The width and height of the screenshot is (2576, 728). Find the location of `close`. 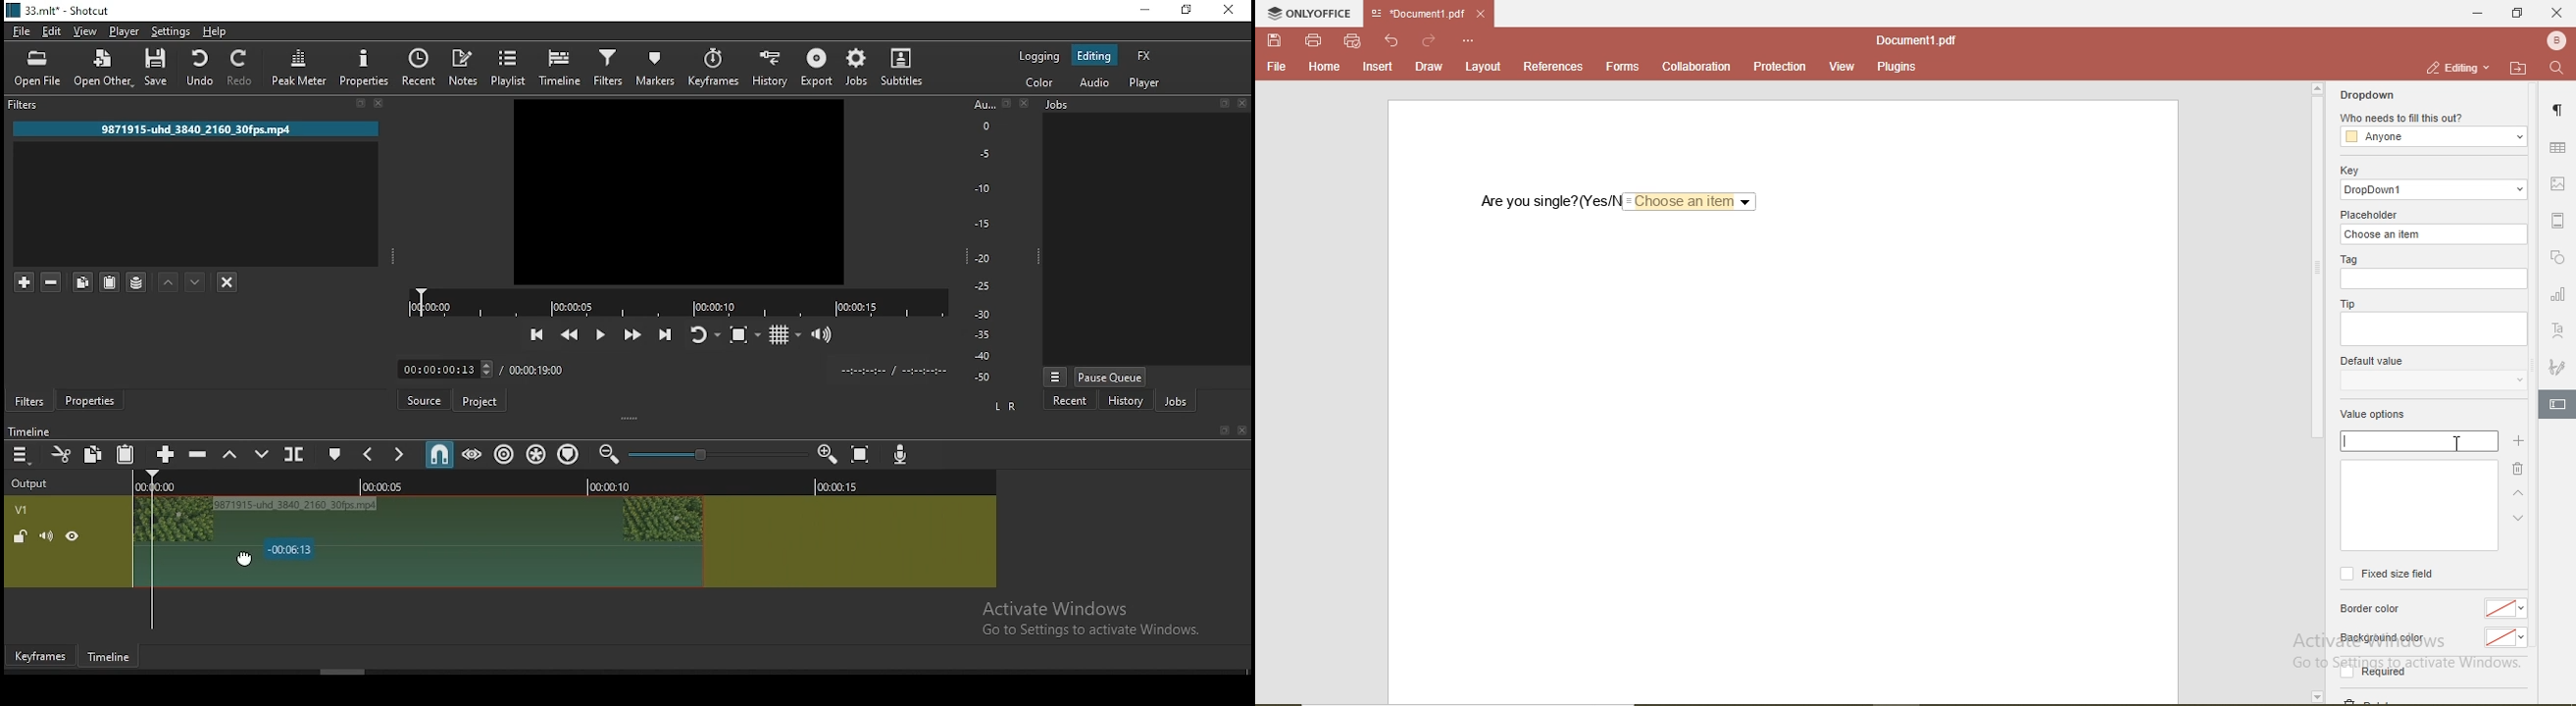

close is located at coordinates (1242, 103).